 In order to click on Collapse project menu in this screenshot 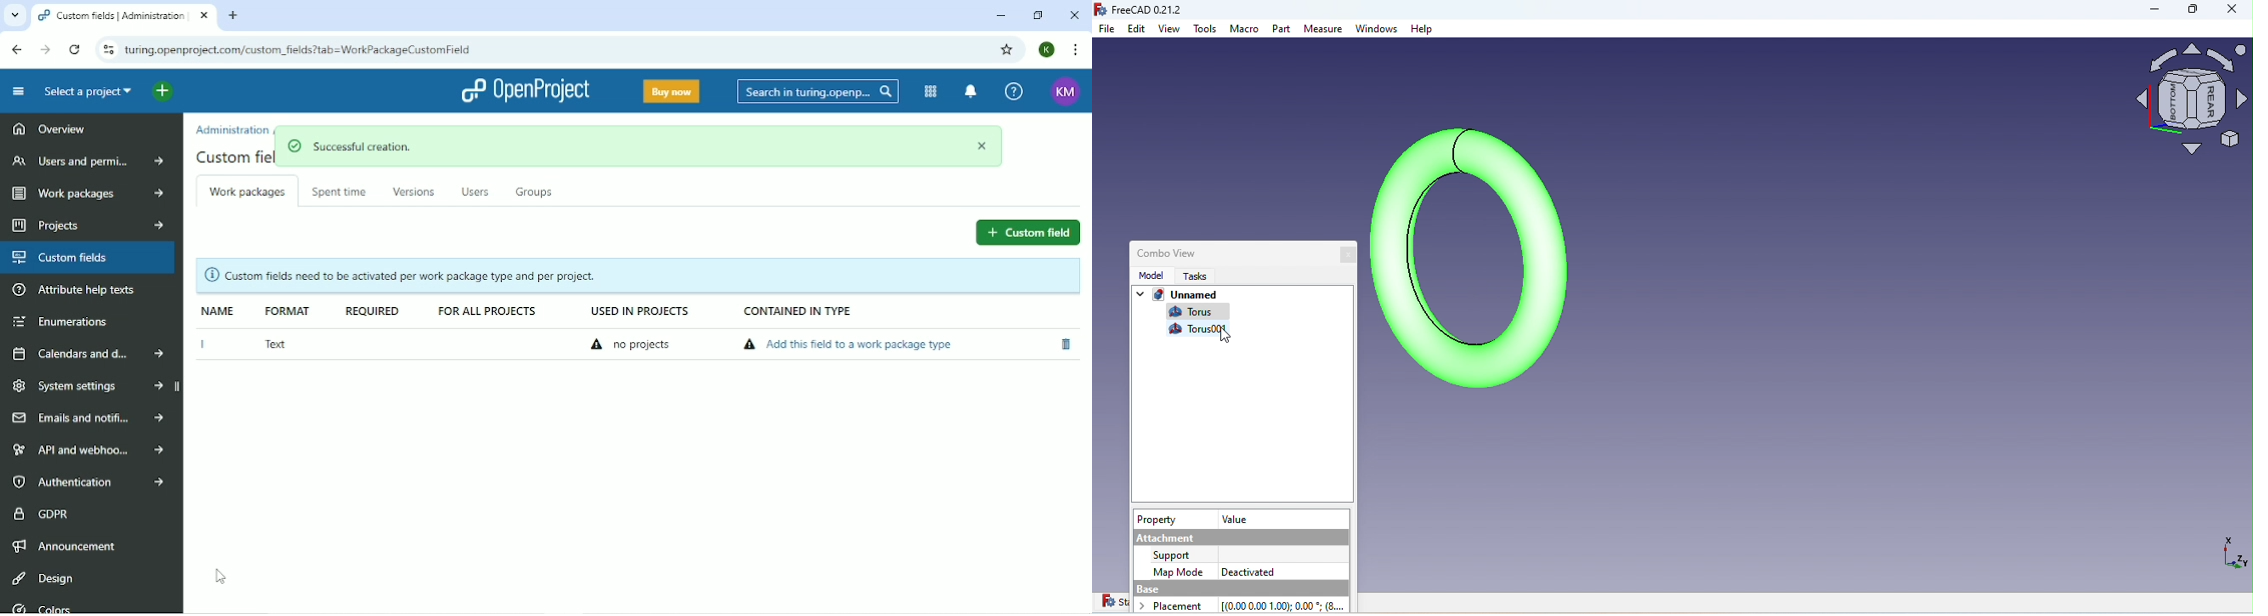, I will do `click(18, 91)`.